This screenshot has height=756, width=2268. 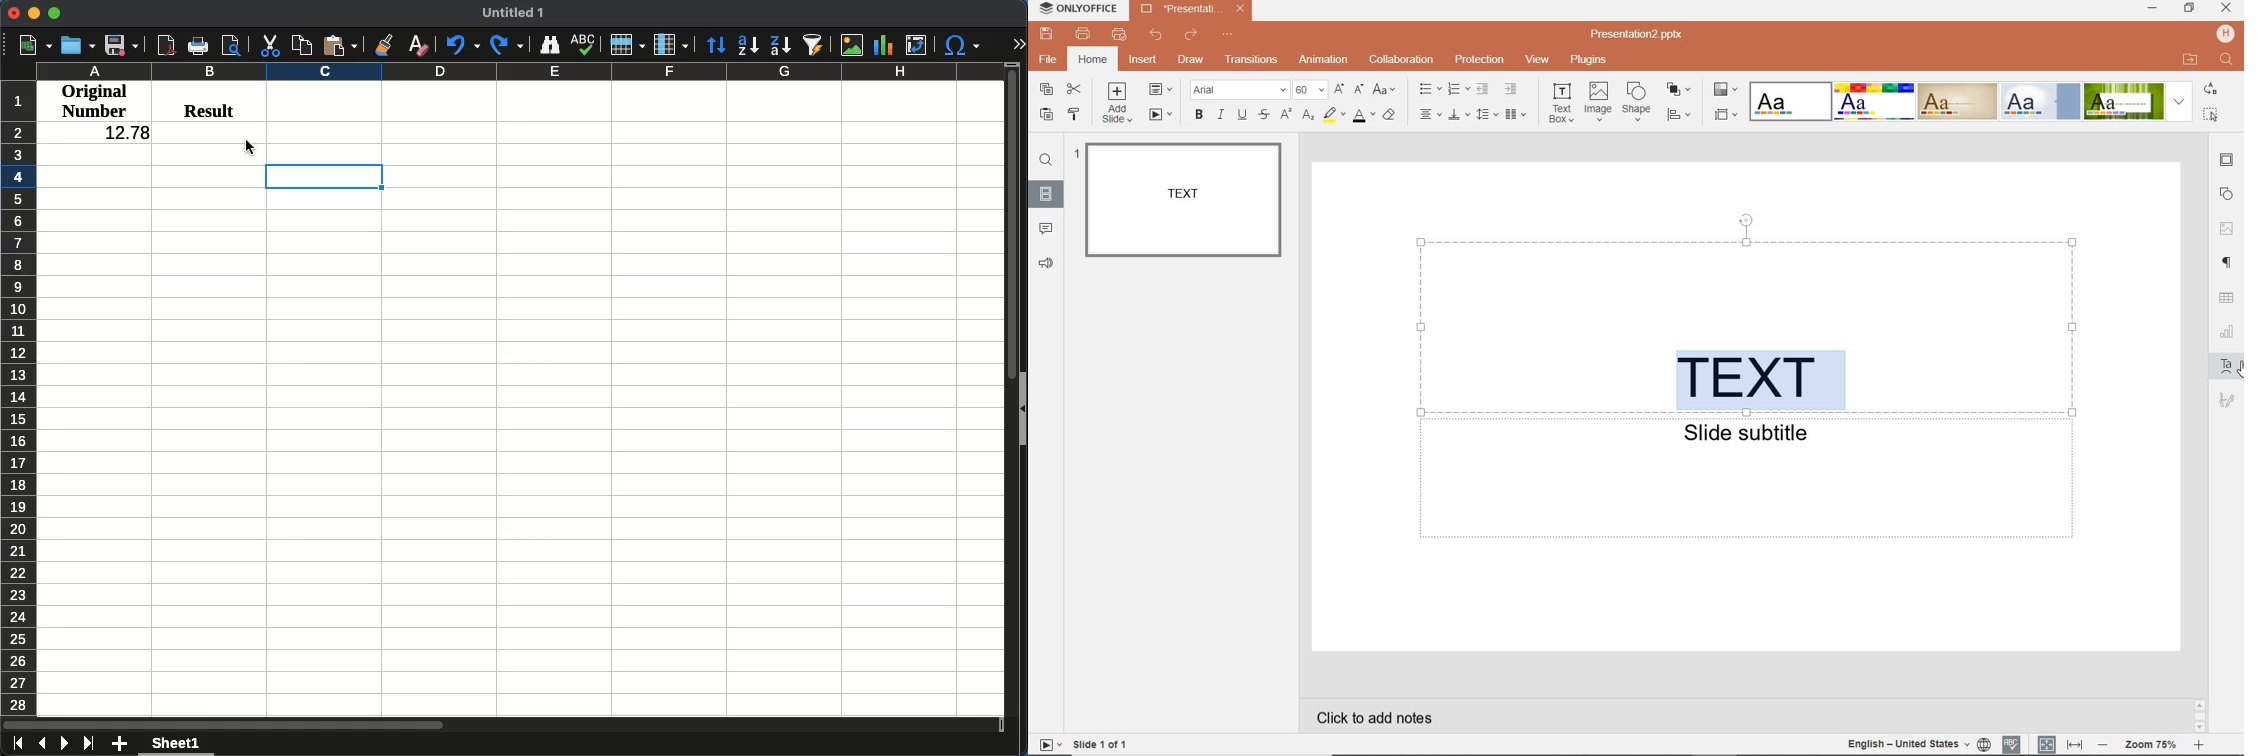 I want to click on chart, so click(x=883, y=44).